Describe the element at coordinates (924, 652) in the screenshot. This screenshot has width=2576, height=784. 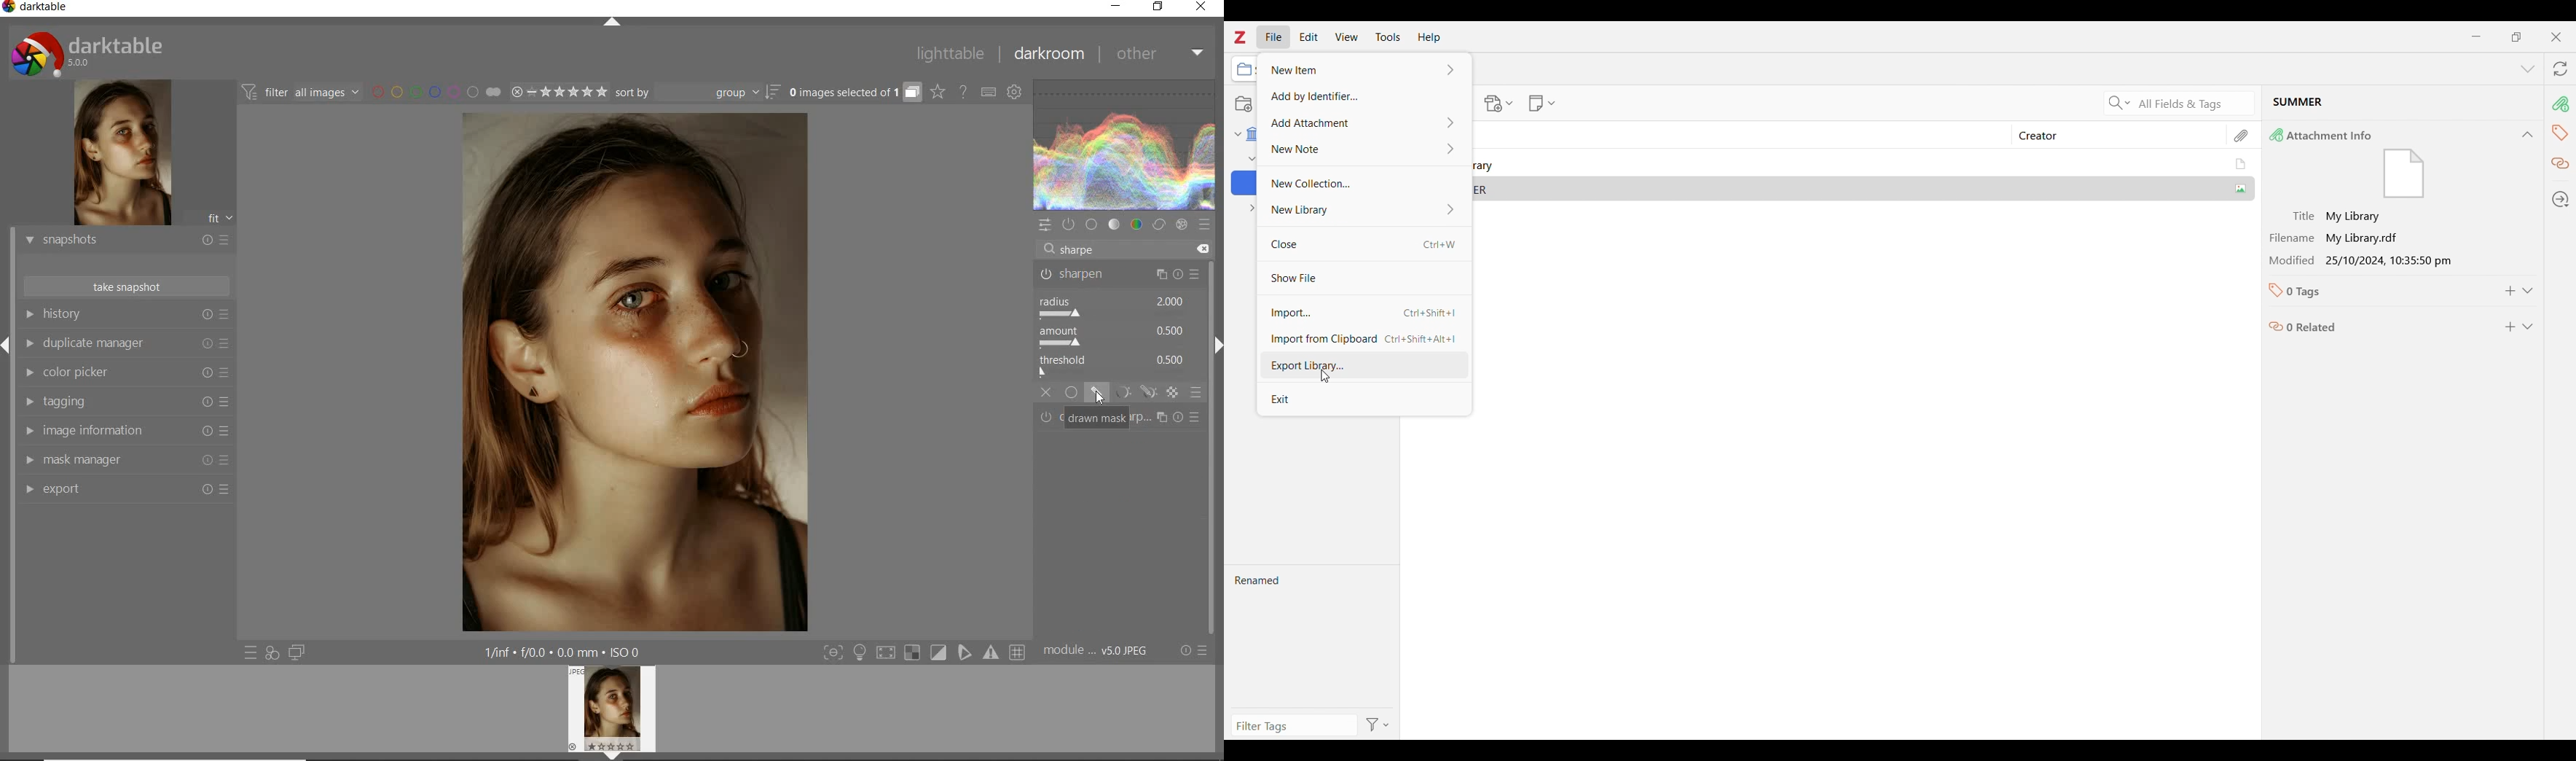
I see `toggle modes` at that location.